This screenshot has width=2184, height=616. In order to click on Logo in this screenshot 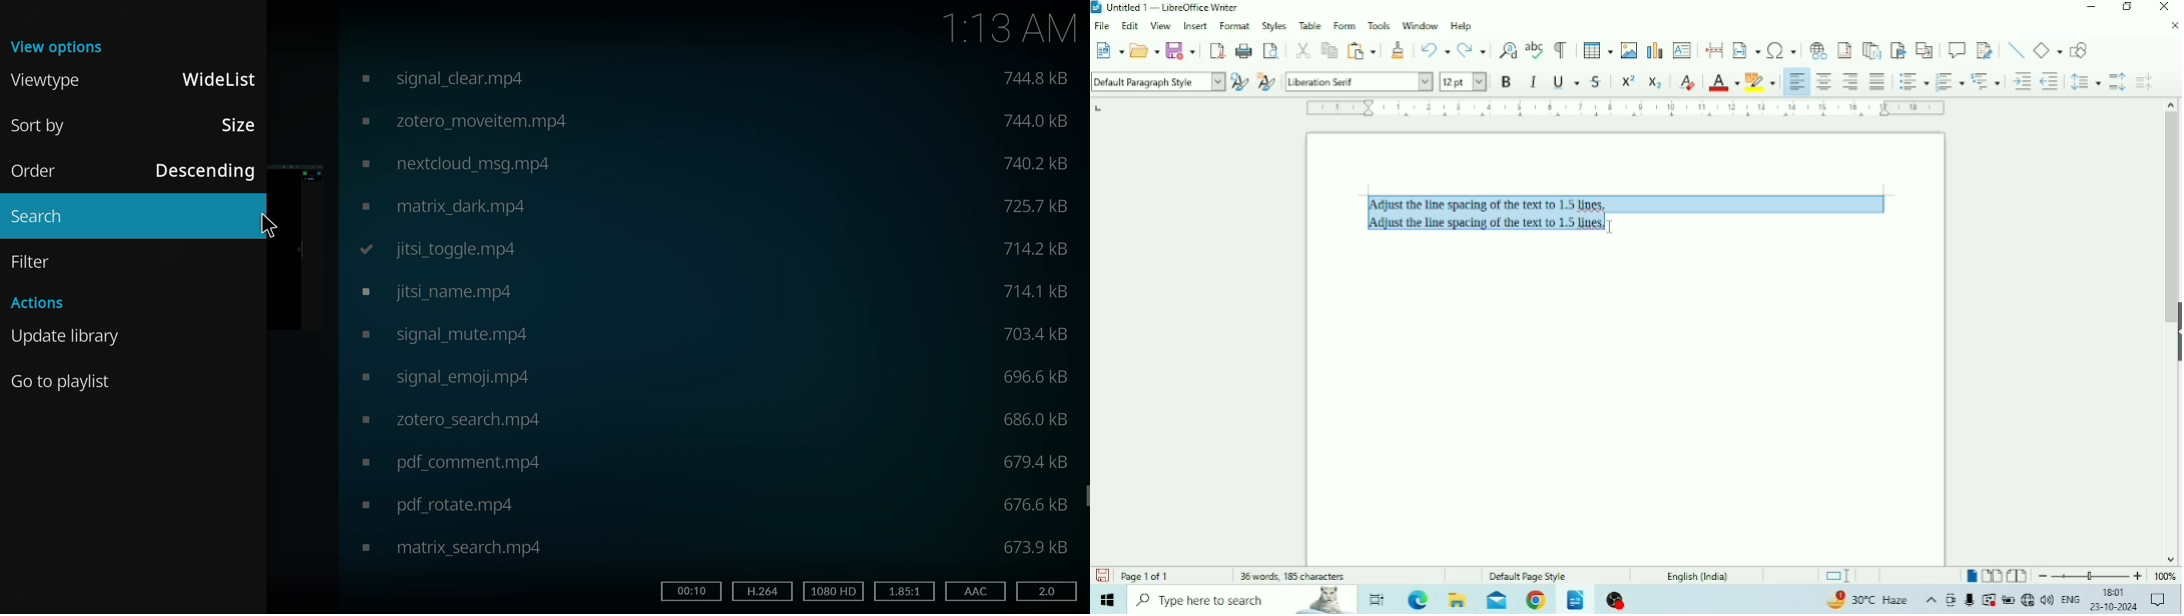, I will do `click(1097, 8)`.